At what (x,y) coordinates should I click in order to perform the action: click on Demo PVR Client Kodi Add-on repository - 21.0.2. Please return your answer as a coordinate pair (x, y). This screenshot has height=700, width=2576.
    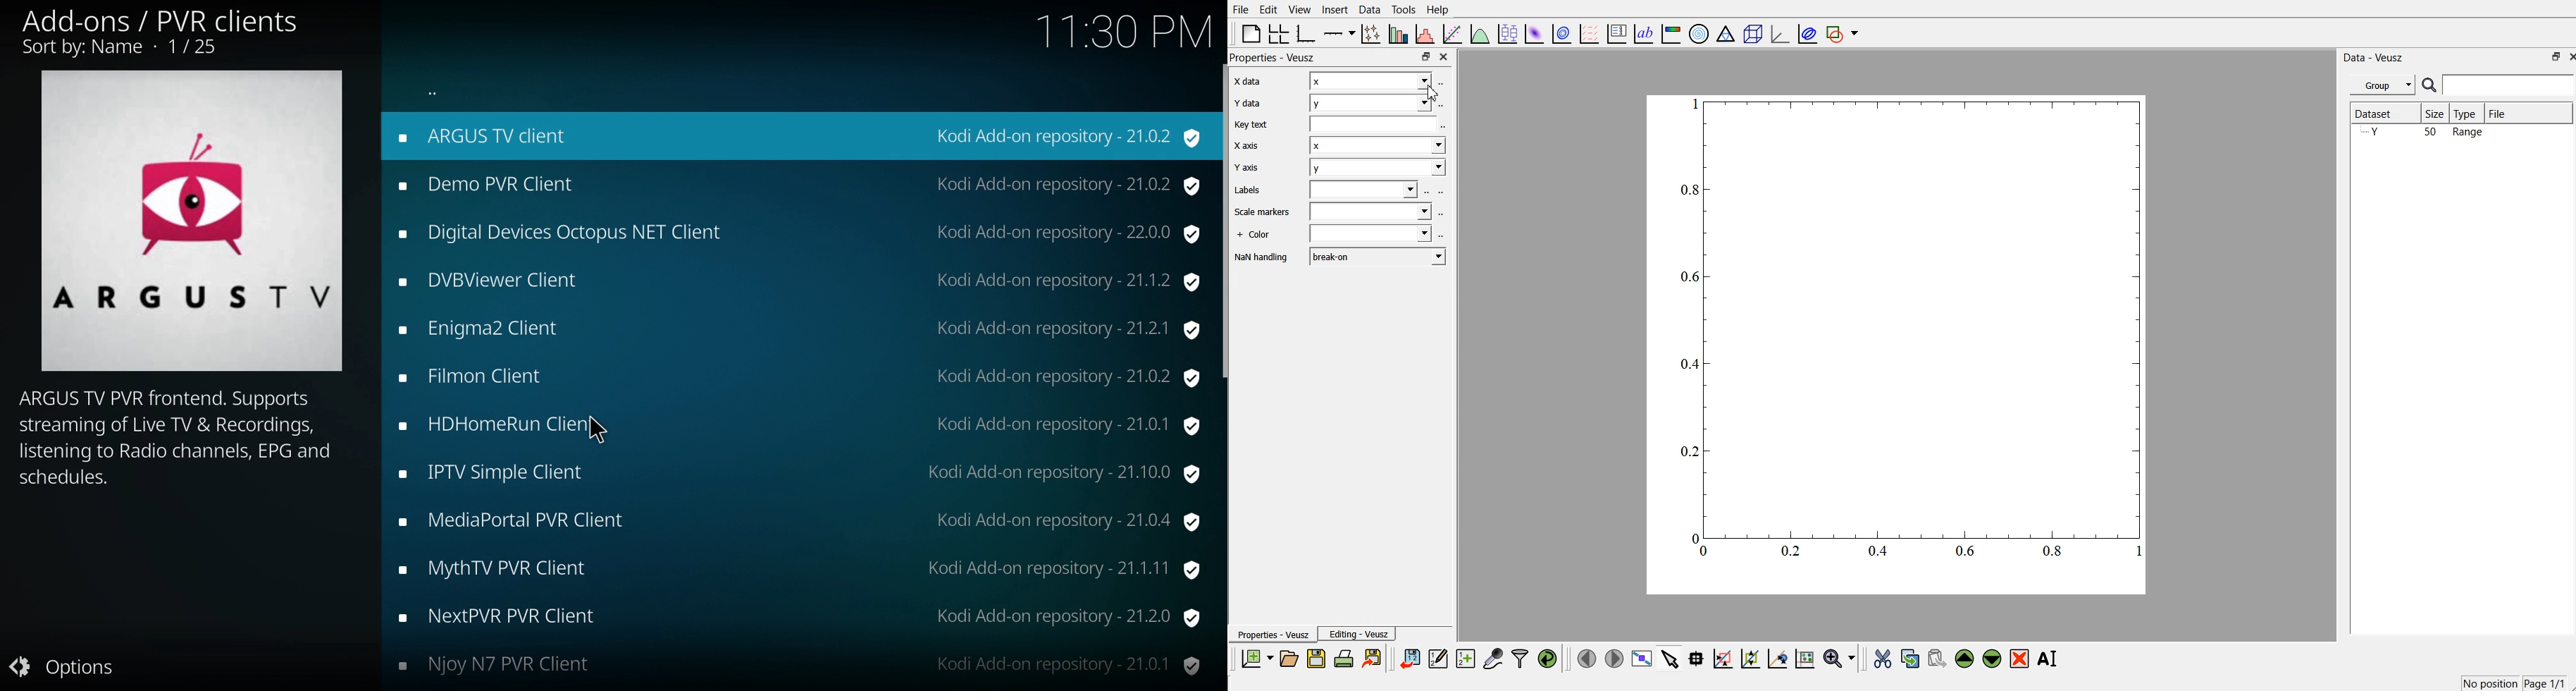
    Looking at the image, I should click on (804, 184).